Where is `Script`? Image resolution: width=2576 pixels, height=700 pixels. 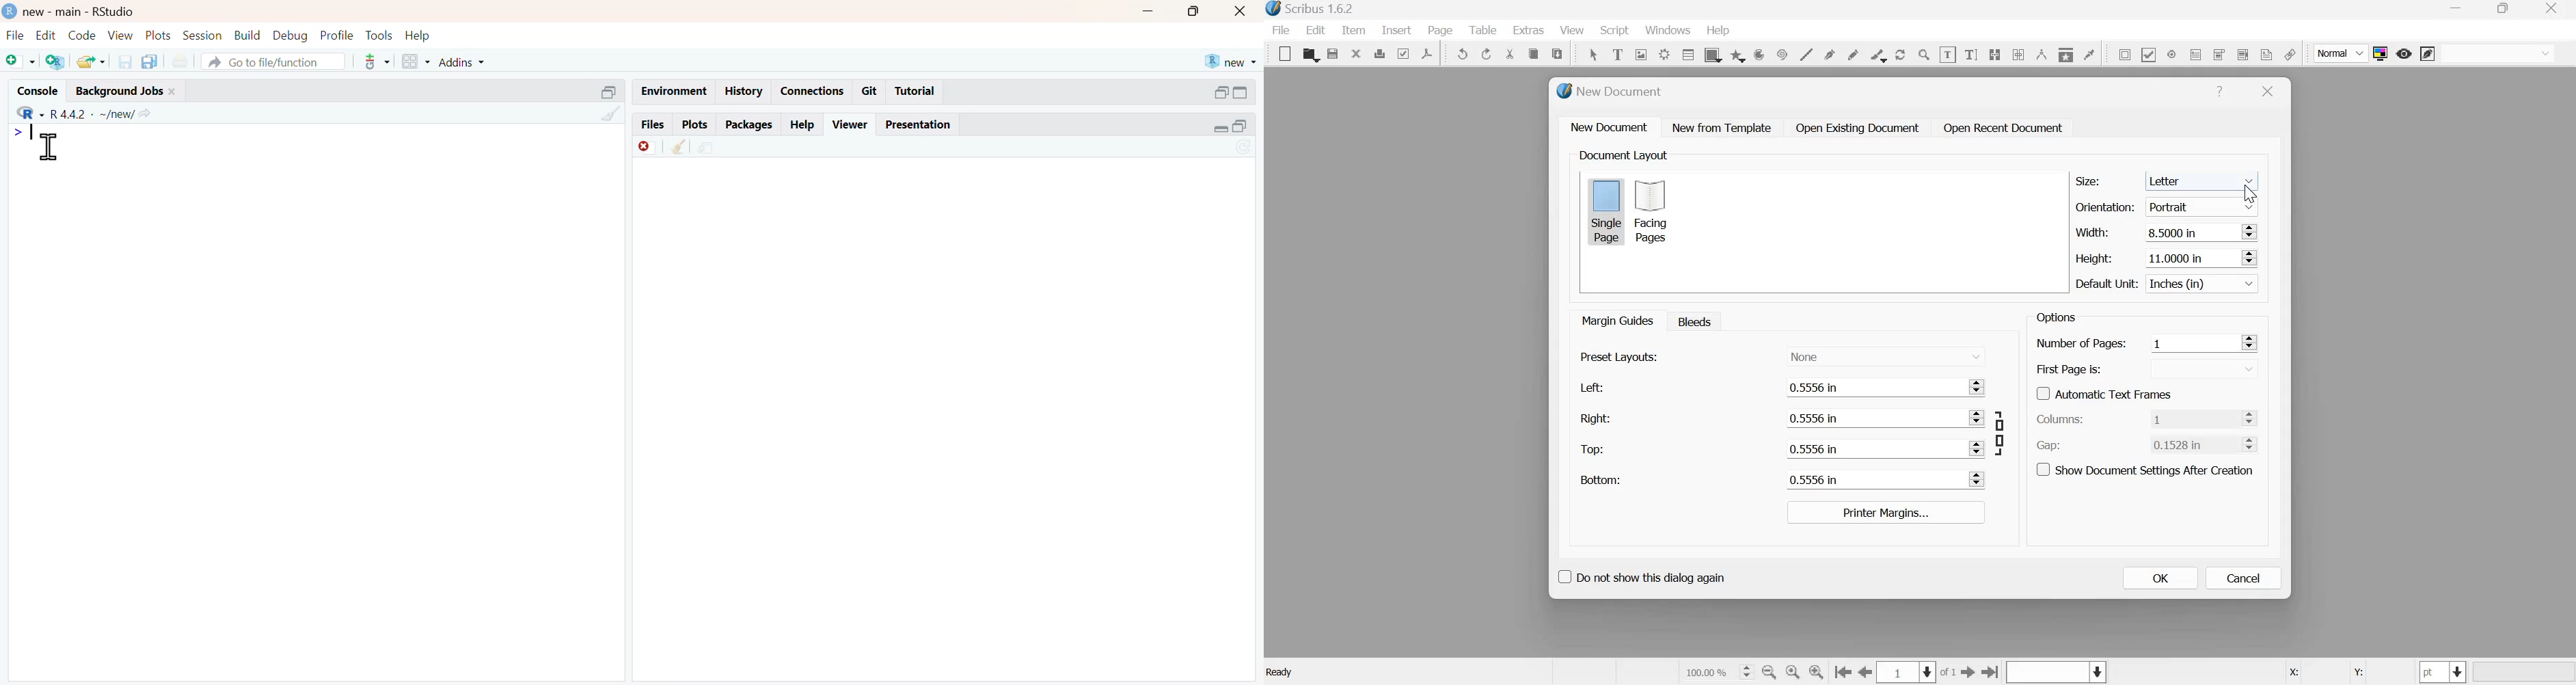
Script is located at coordinates (1614, 31).